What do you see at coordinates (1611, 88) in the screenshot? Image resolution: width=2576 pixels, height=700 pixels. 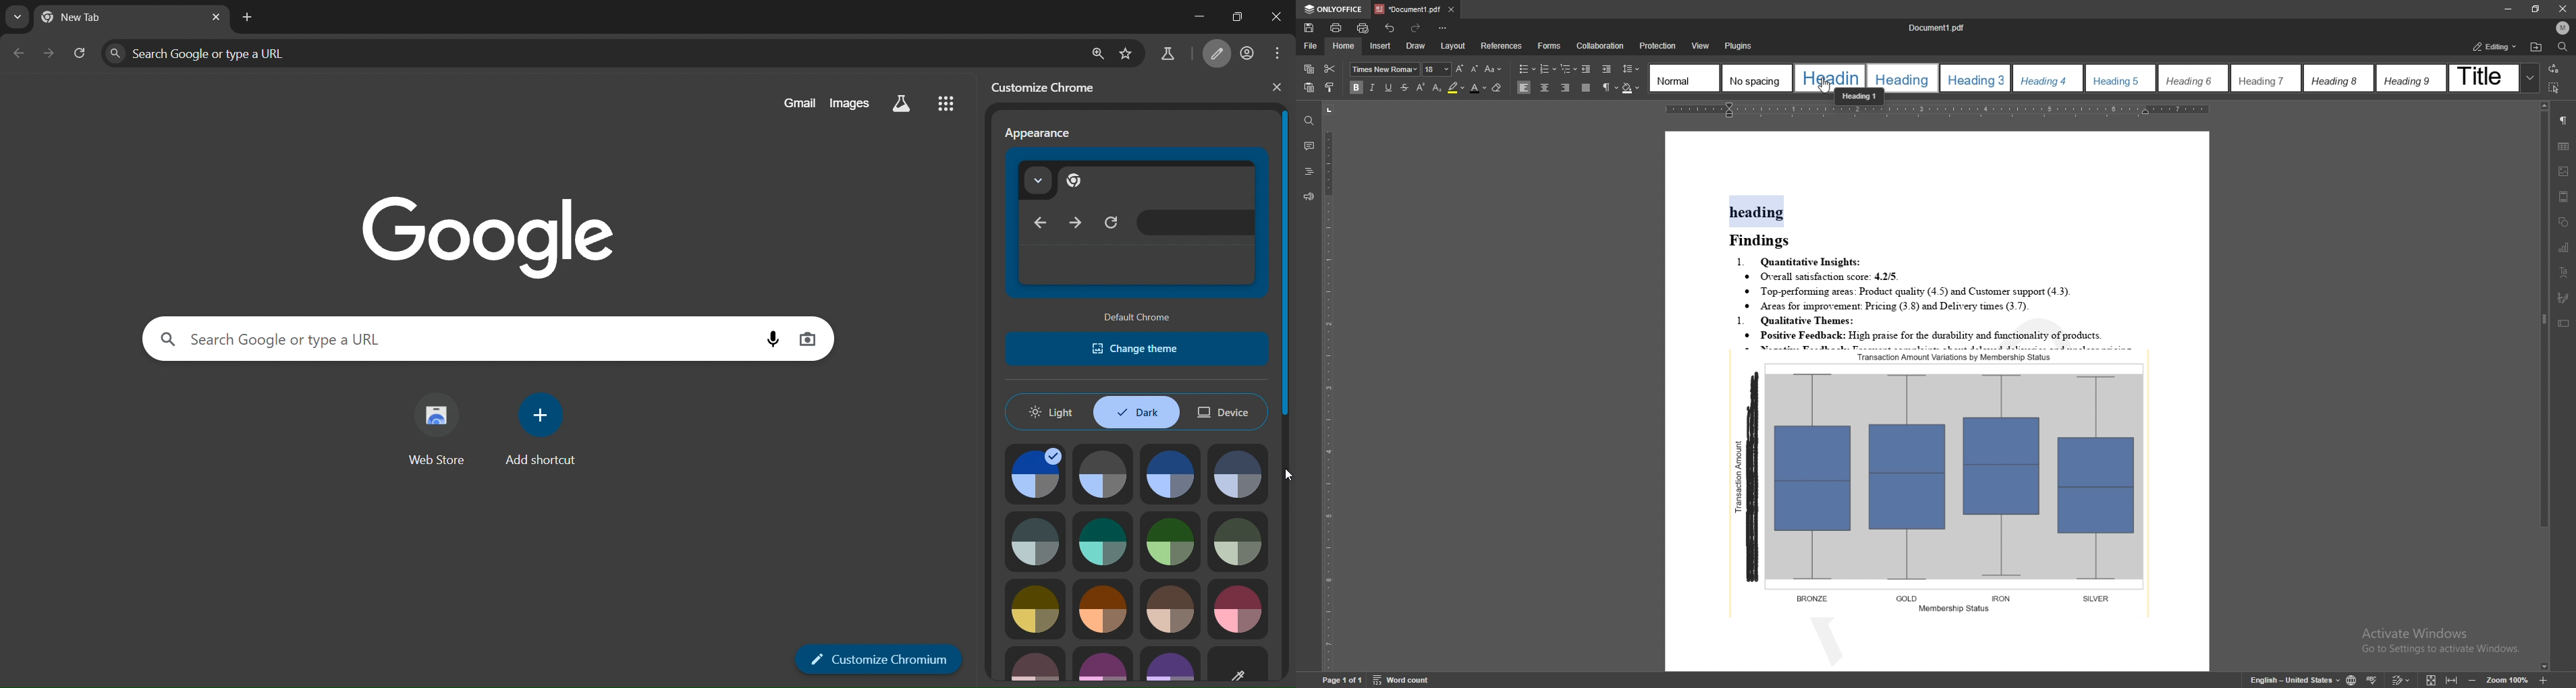 I see `non printing characters` at bounding box center [1611, 88].